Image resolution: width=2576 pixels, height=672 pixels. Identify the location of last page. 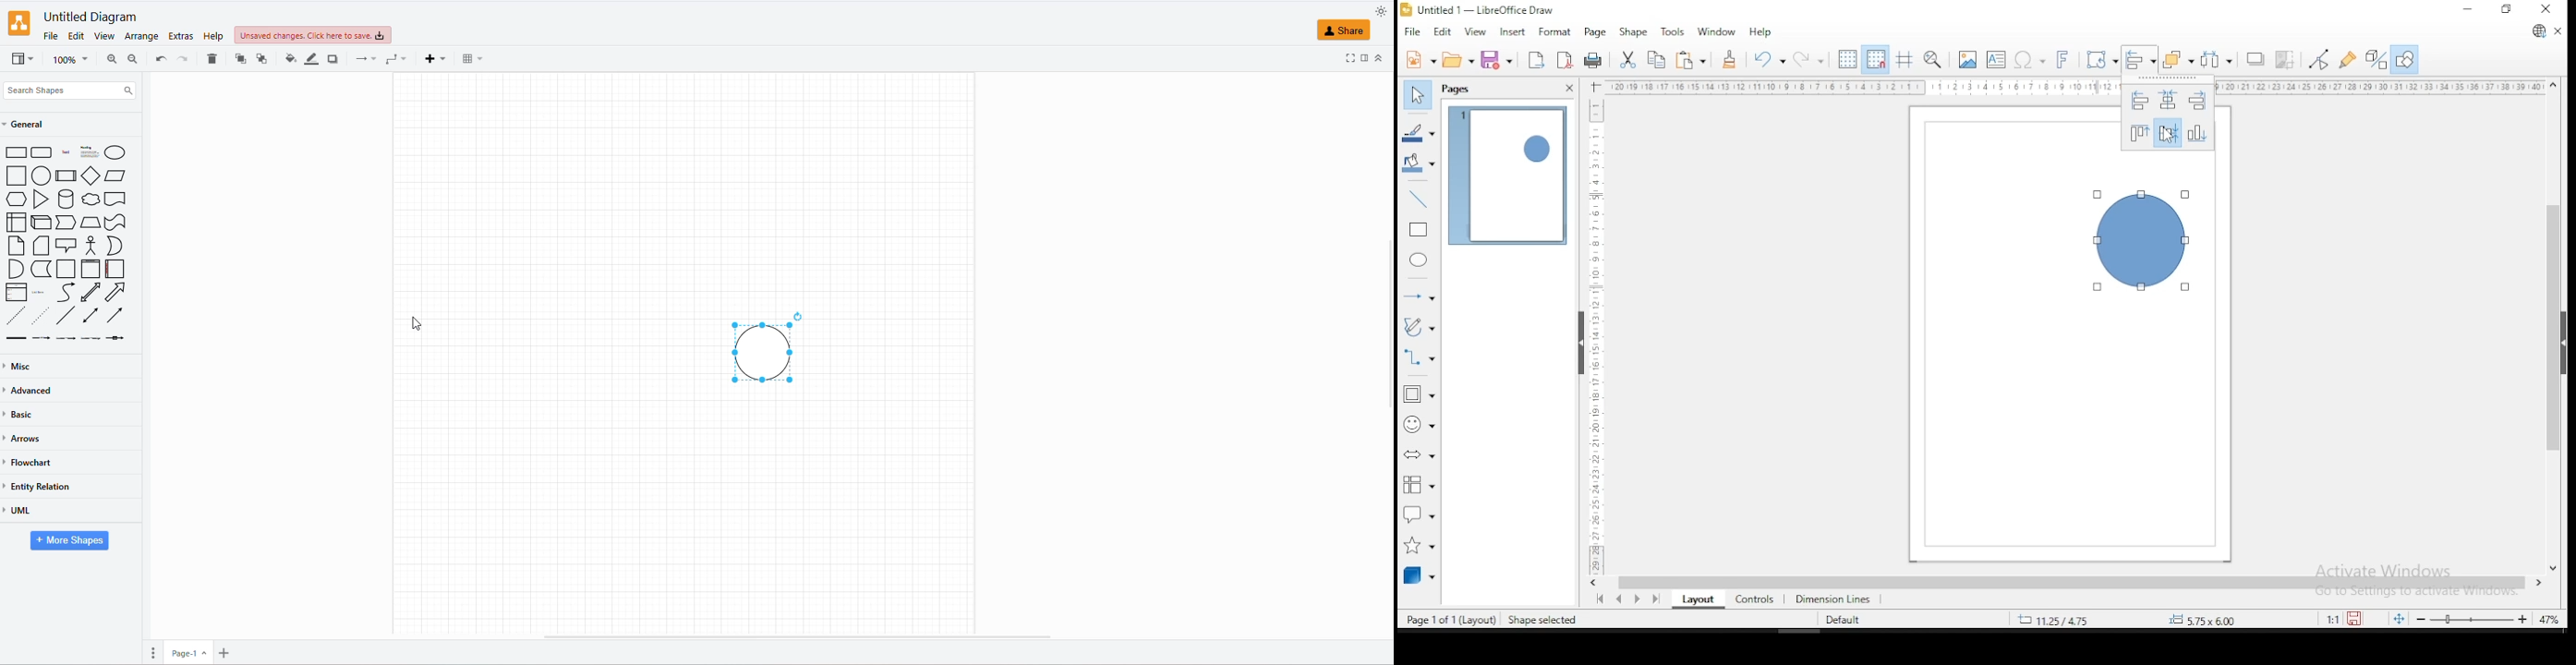
(1659, 598).